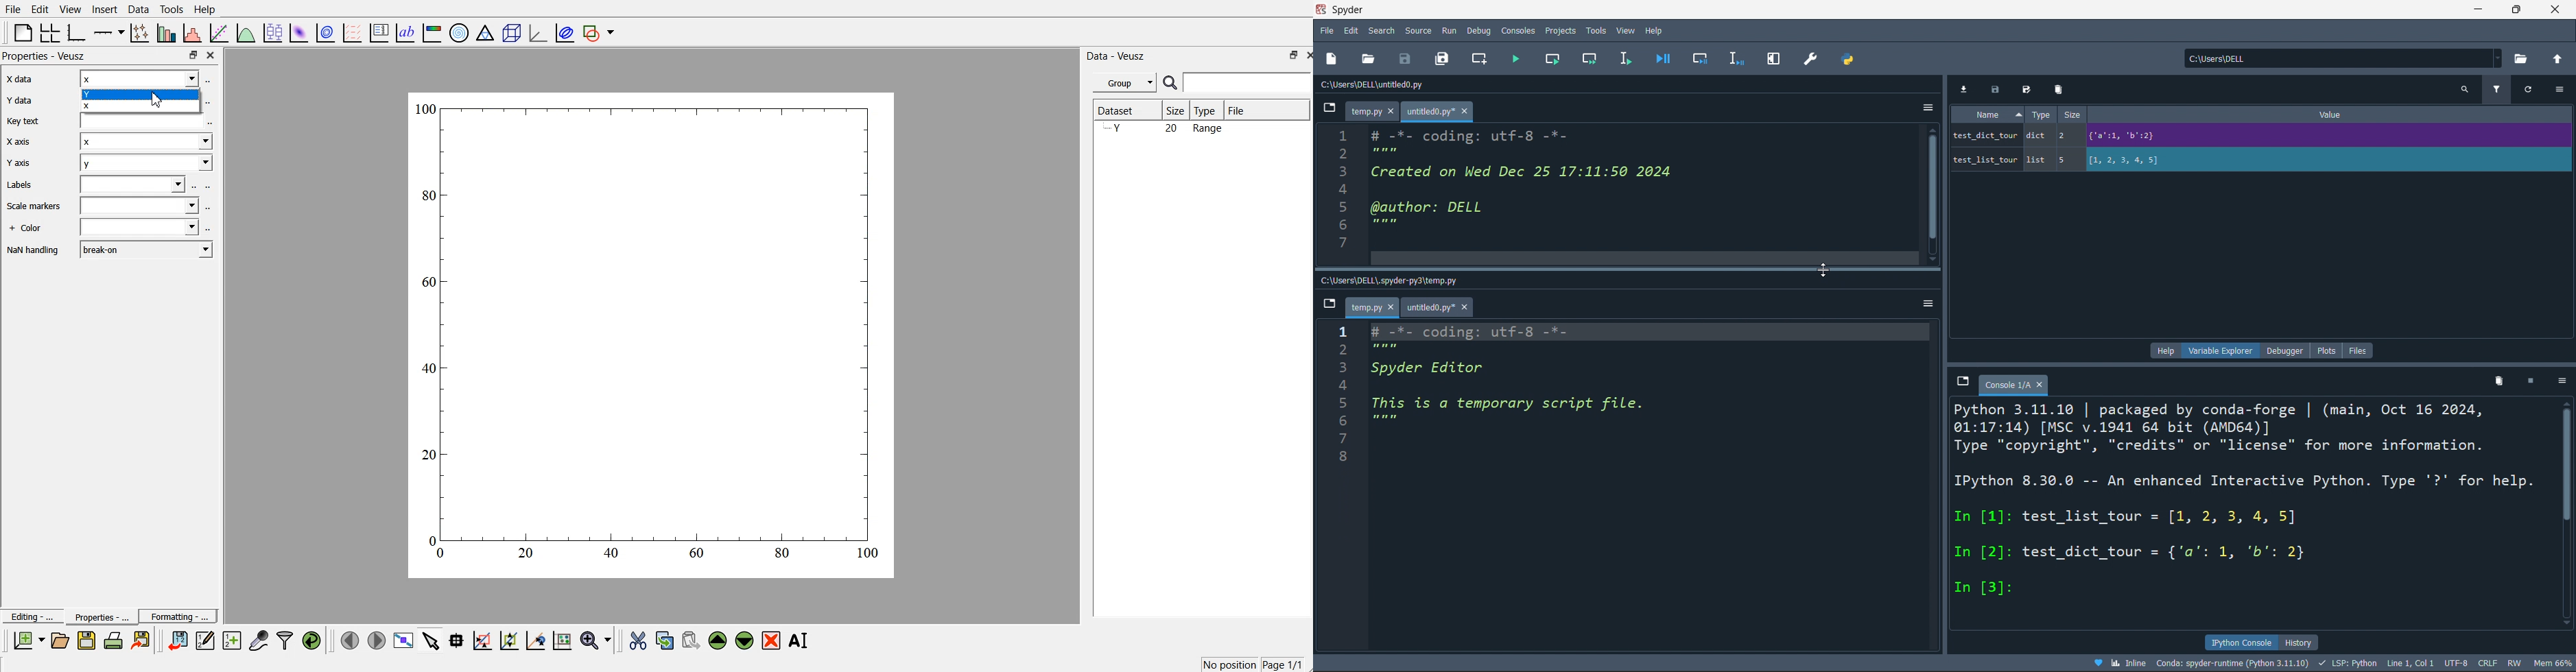 This screenshot has width=2576, height=672. Describe the element at coordinates (1774, 59) in the screenshot. I see `expand pane` at that location.